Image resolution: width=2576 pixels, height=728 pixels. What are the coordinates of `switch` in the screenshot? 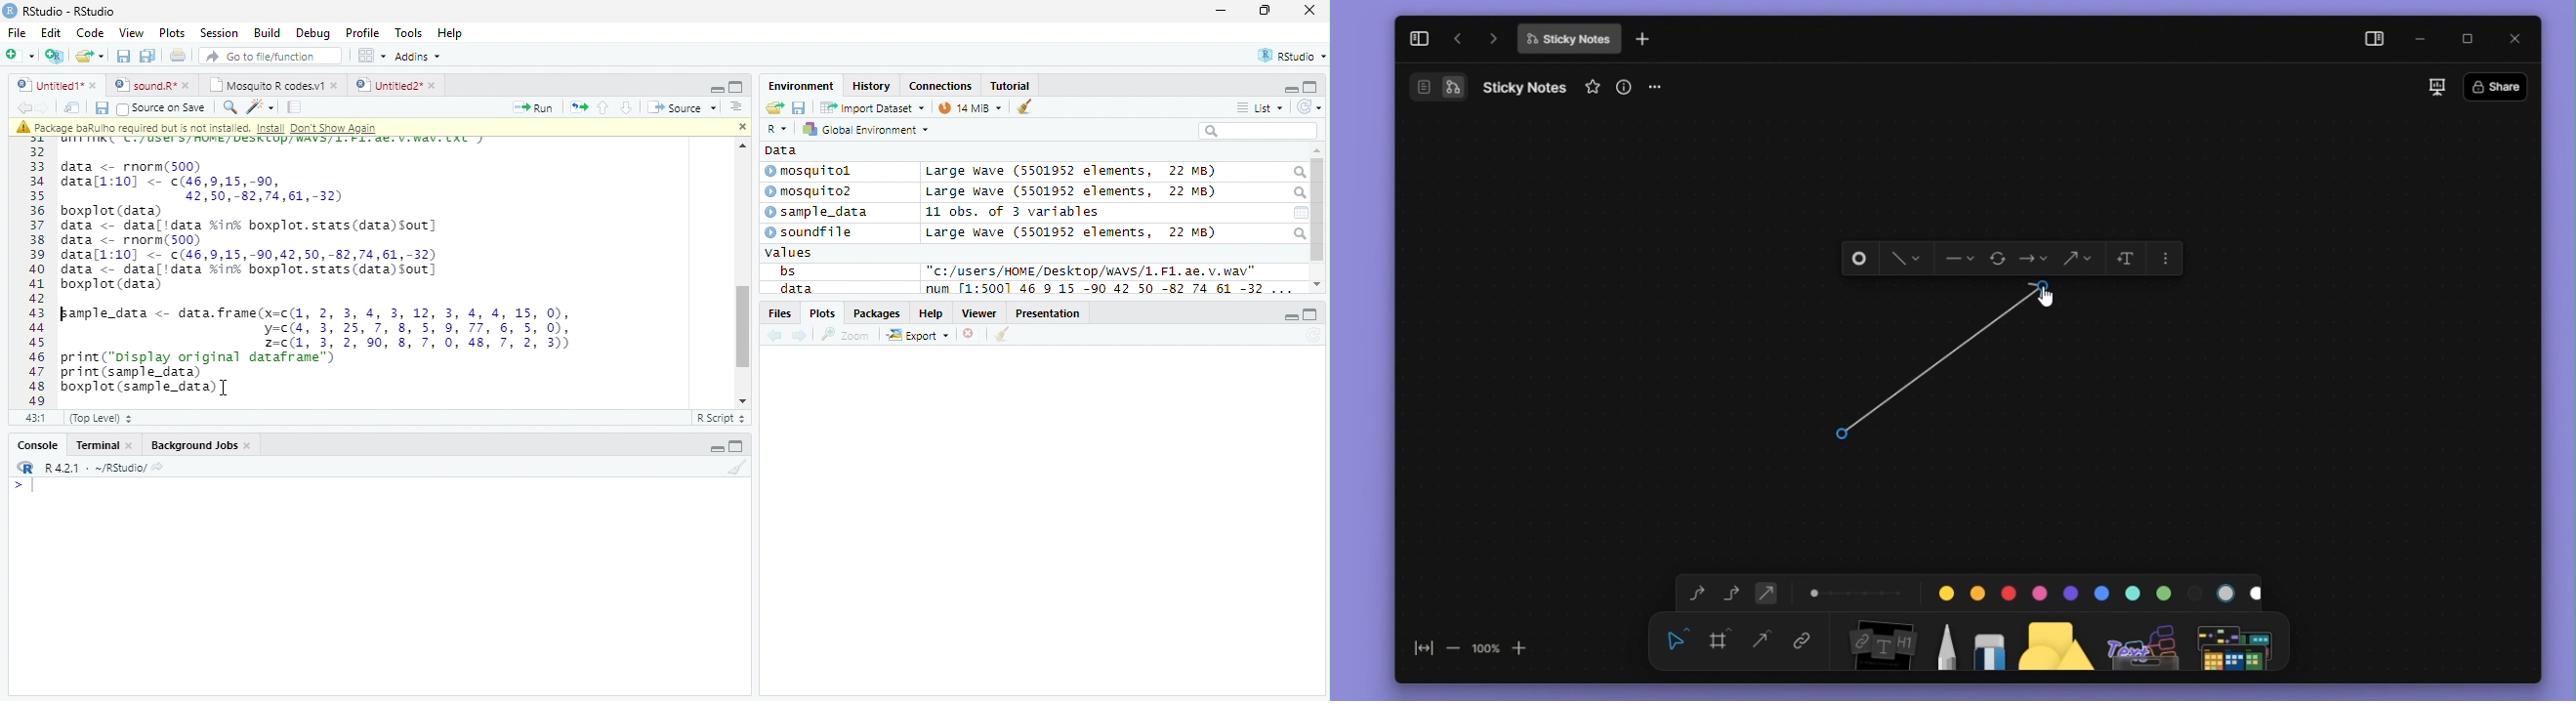 It's located at (1437, 87).